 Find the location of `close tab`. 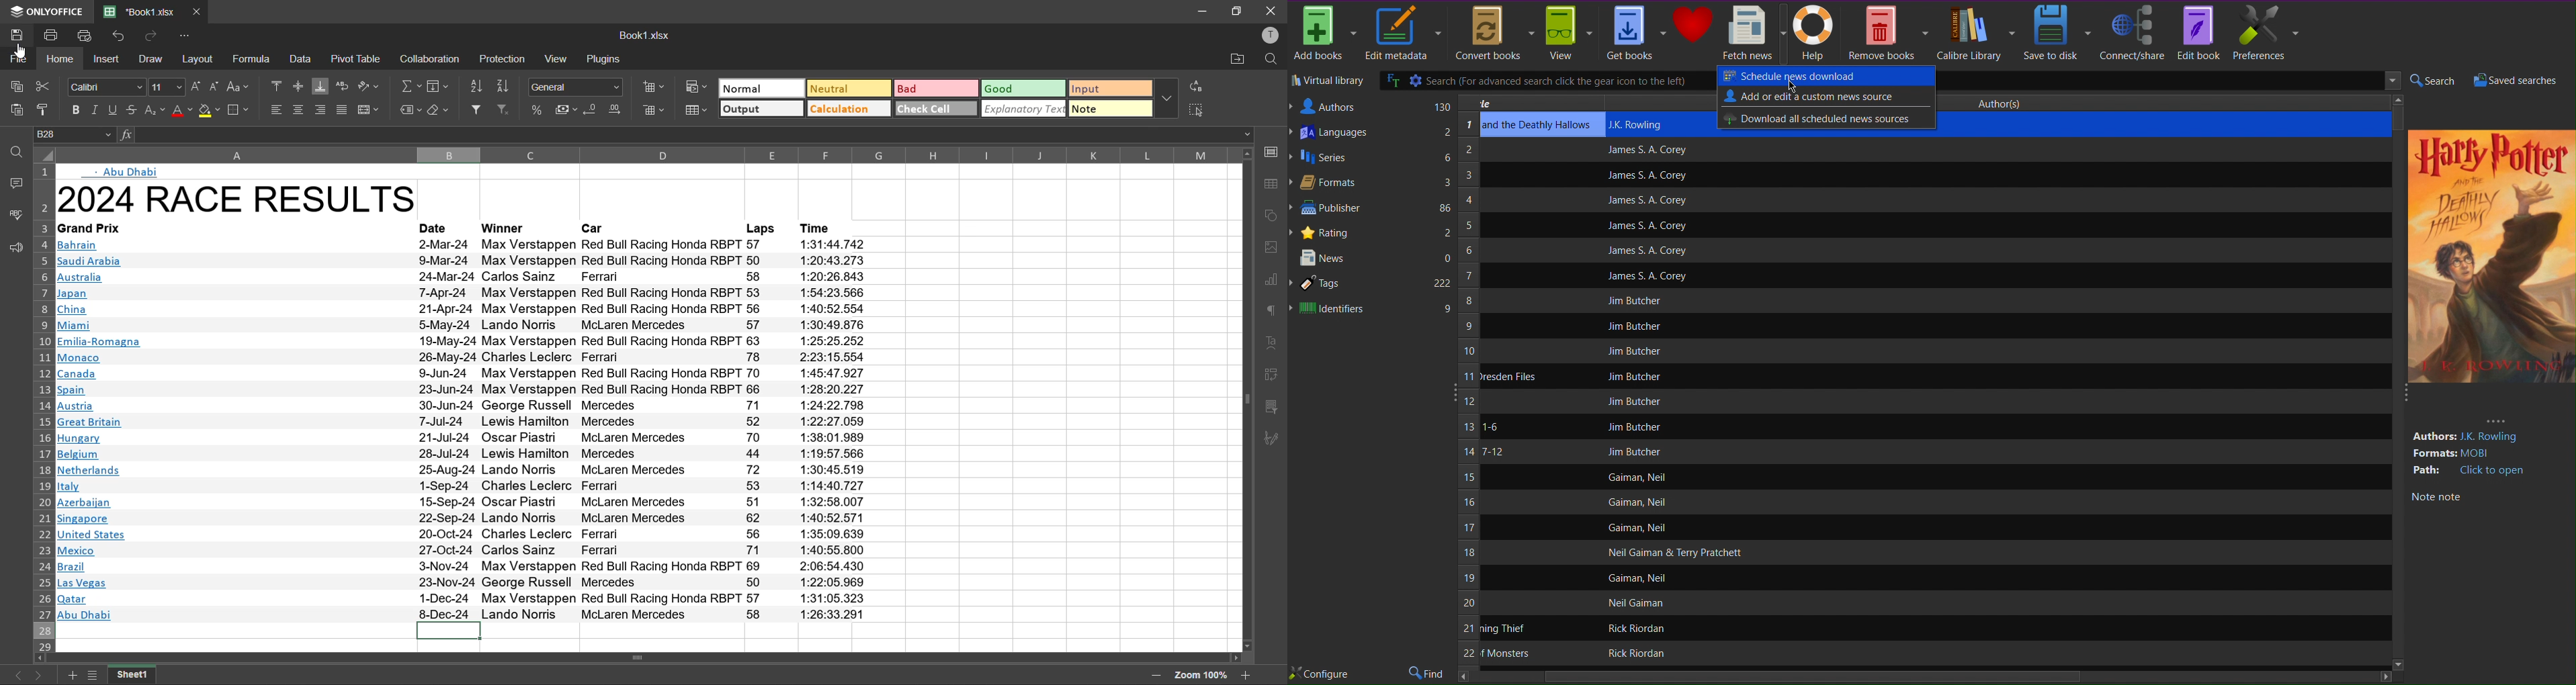

close tab is located at coordinates (200, 11).